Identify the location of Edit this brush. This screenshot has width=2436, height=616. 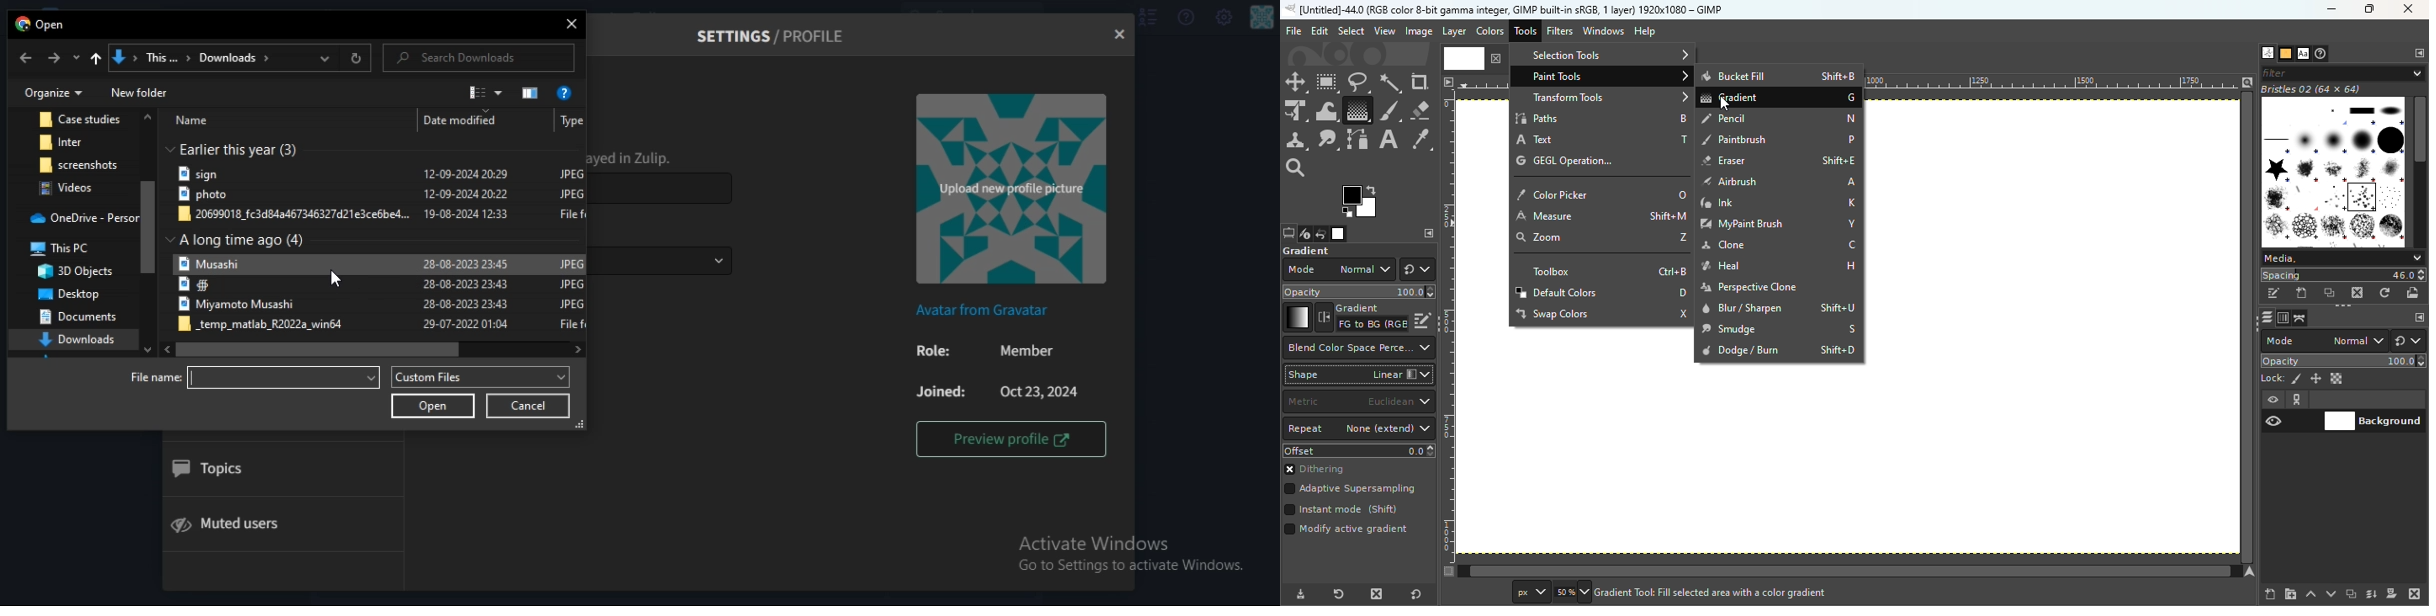
(2274, 294).